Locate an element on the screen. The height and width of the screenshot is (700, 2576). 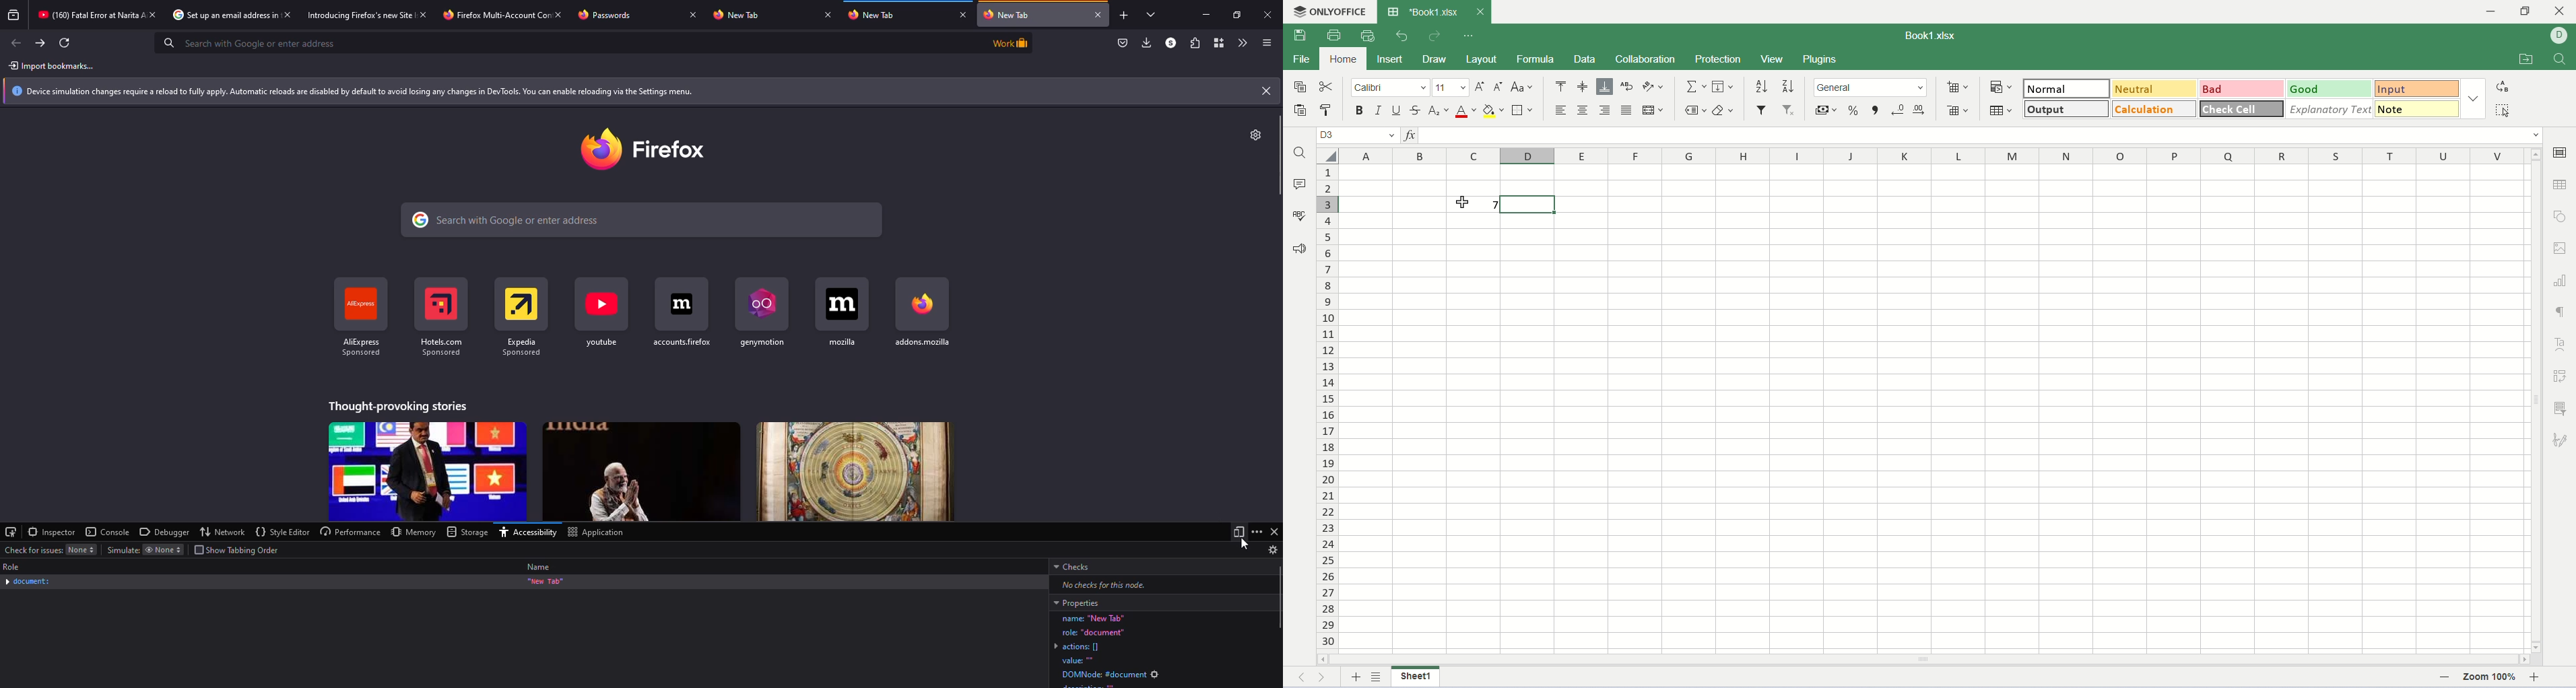
search box is located at coordinates (565, 42).